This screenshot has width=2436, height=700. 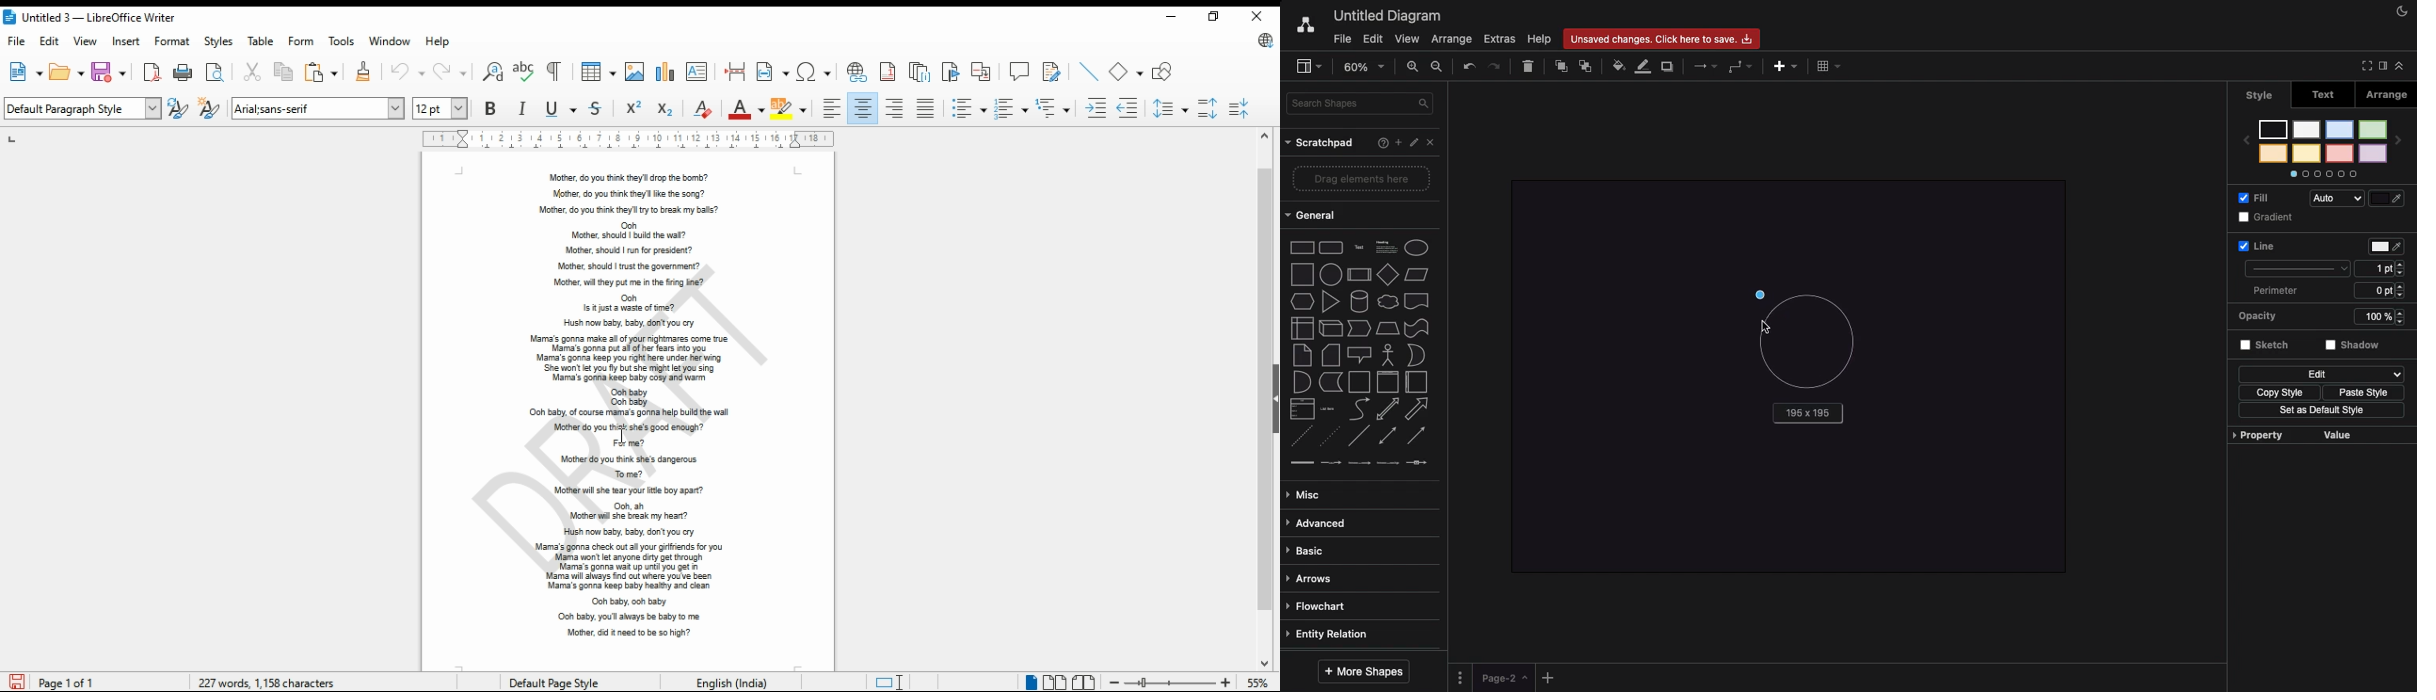 I want to click on scroll bar, so click(x=1264, y=399).